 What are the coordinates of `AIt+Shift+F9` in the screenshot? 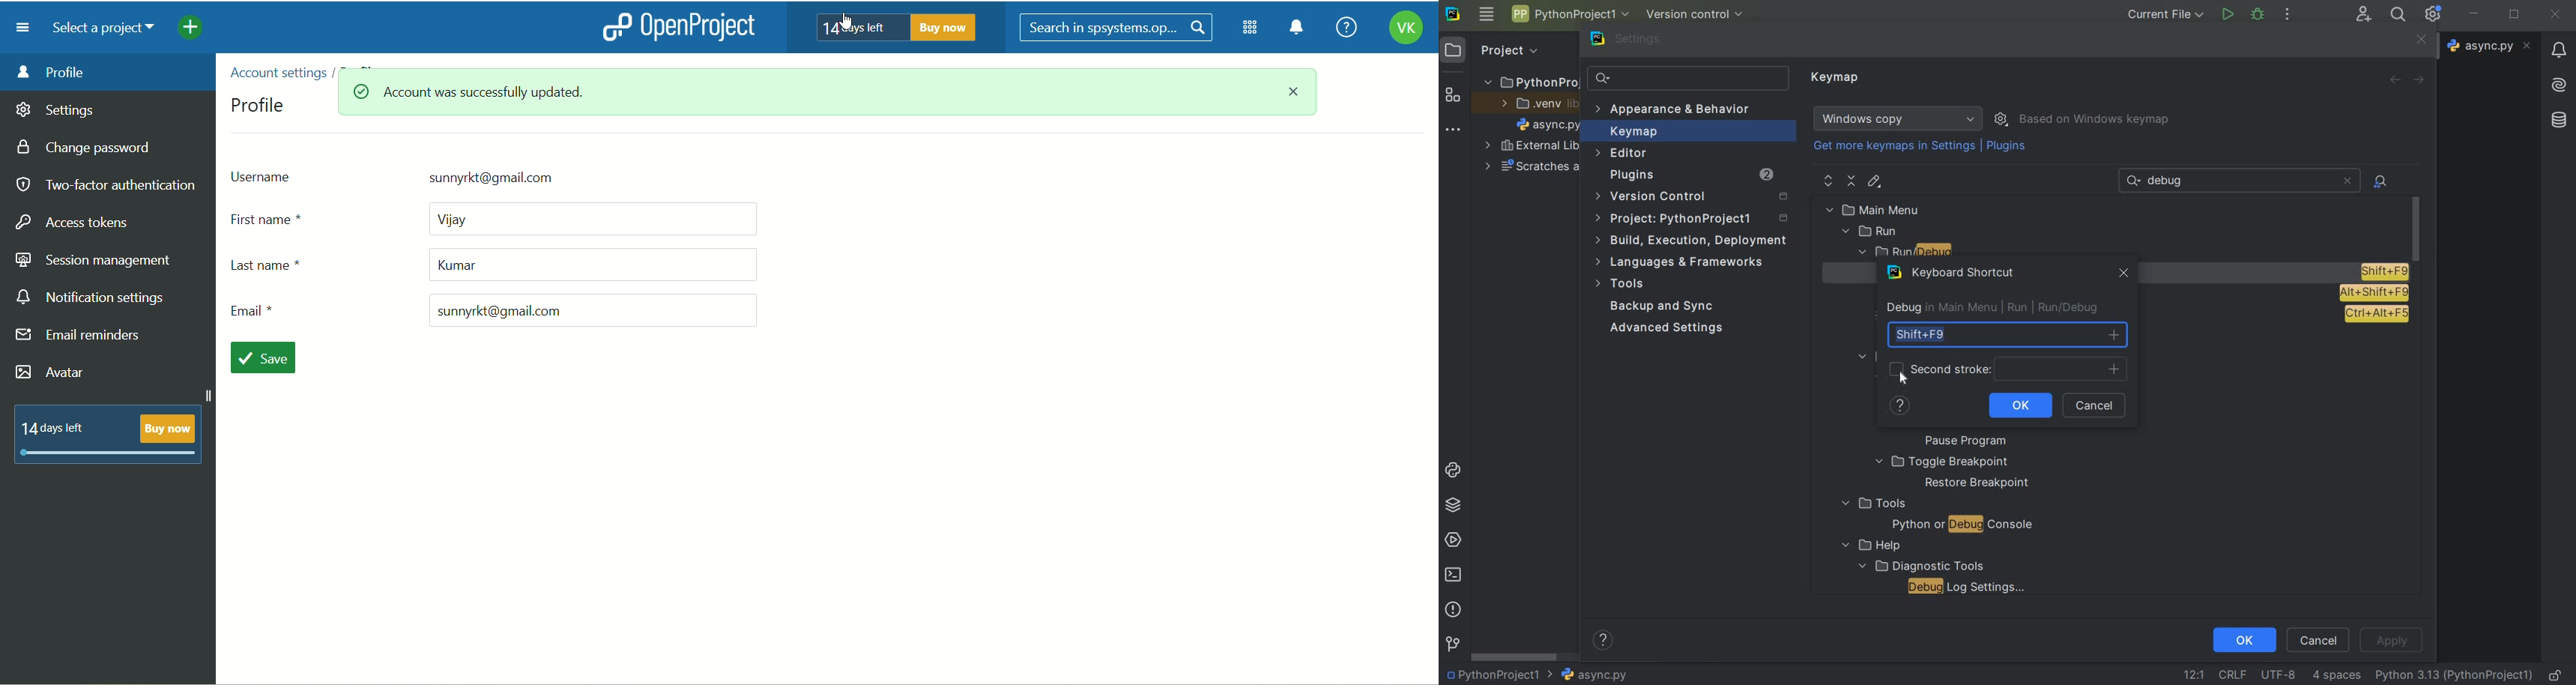 It's located at (2374, 293).